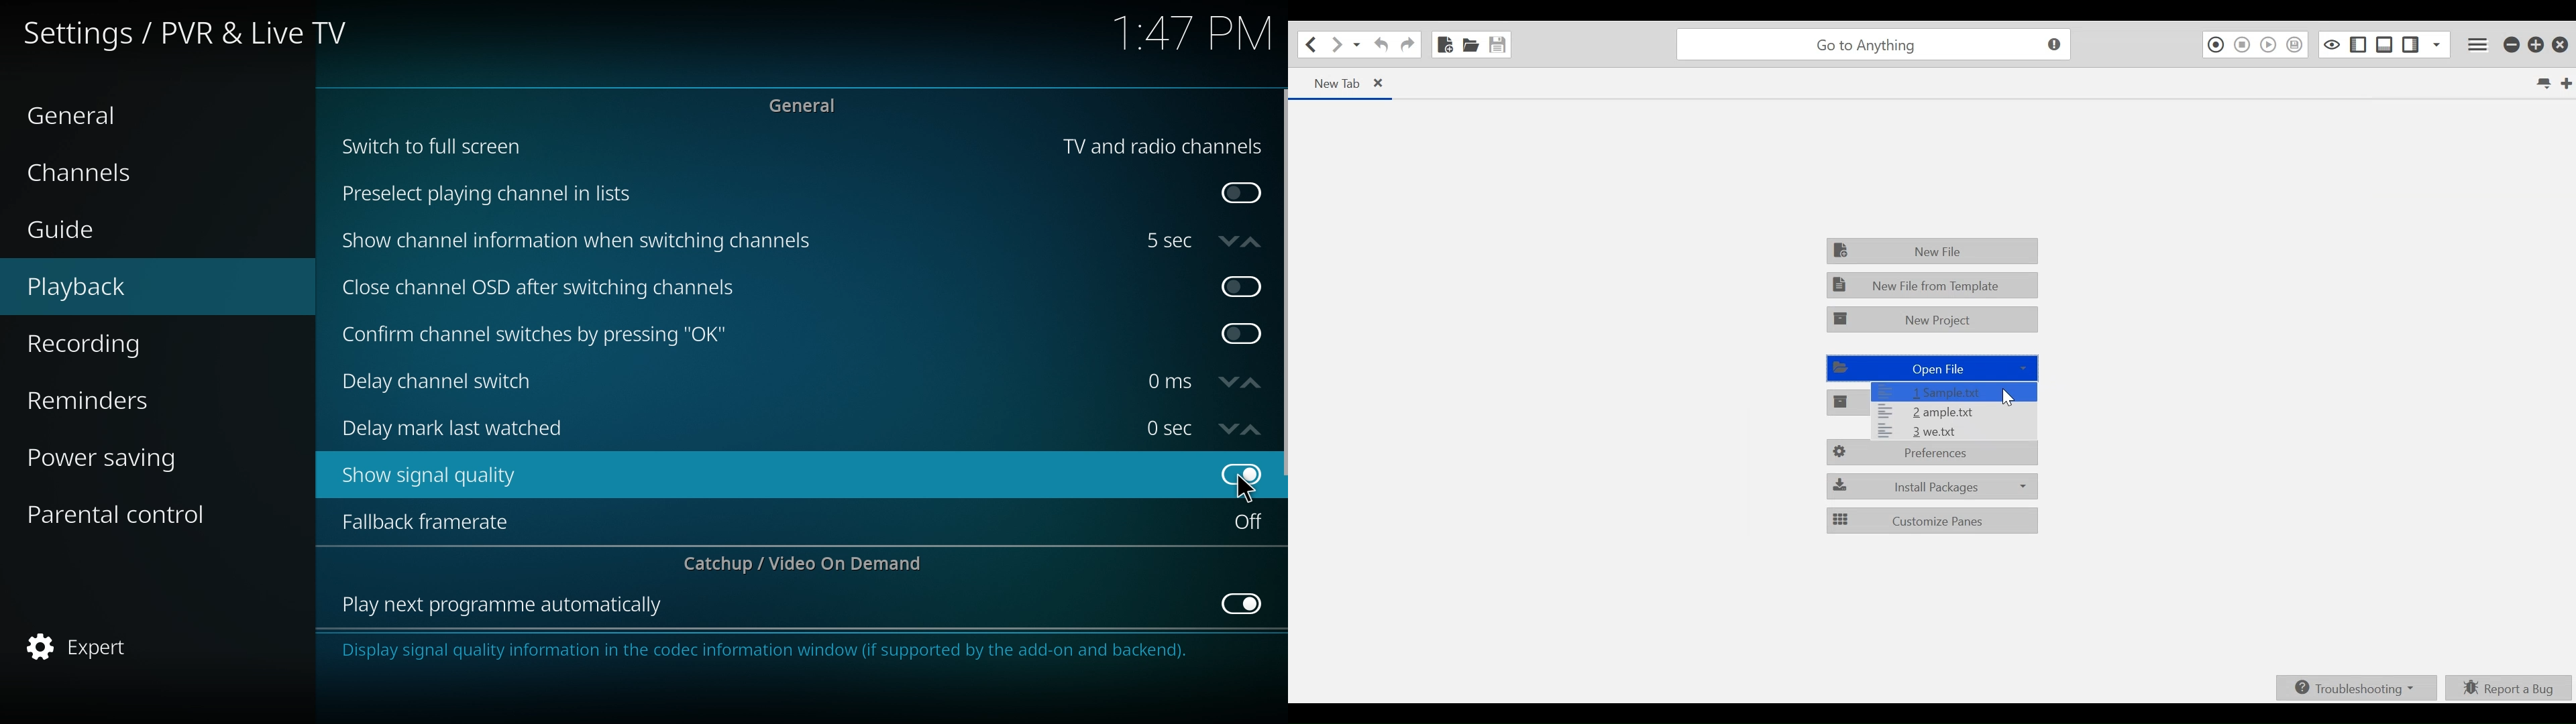 This screenshot has width=2576, height=728. I want to click on Redo, so click(1407, 44).